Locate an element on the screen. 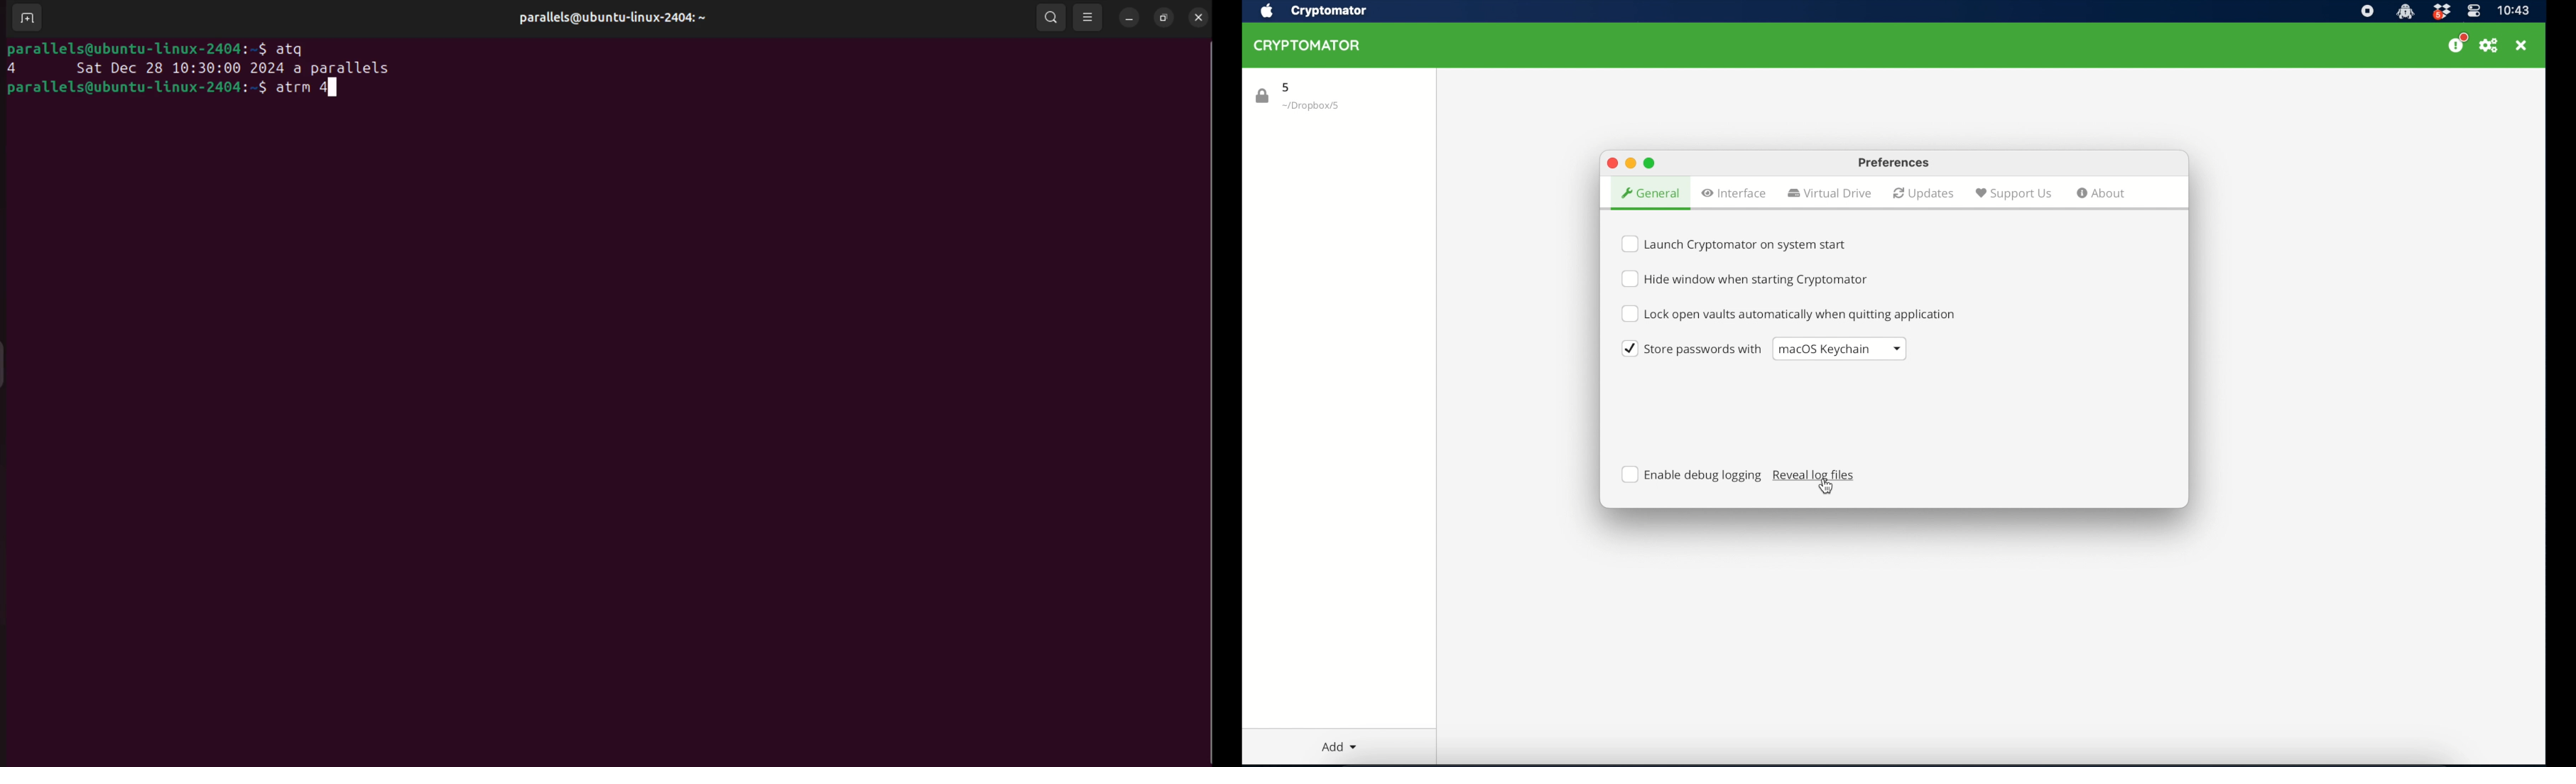 The image size is (2576, 784). reveal log files is located at coordinates (1815, 476).